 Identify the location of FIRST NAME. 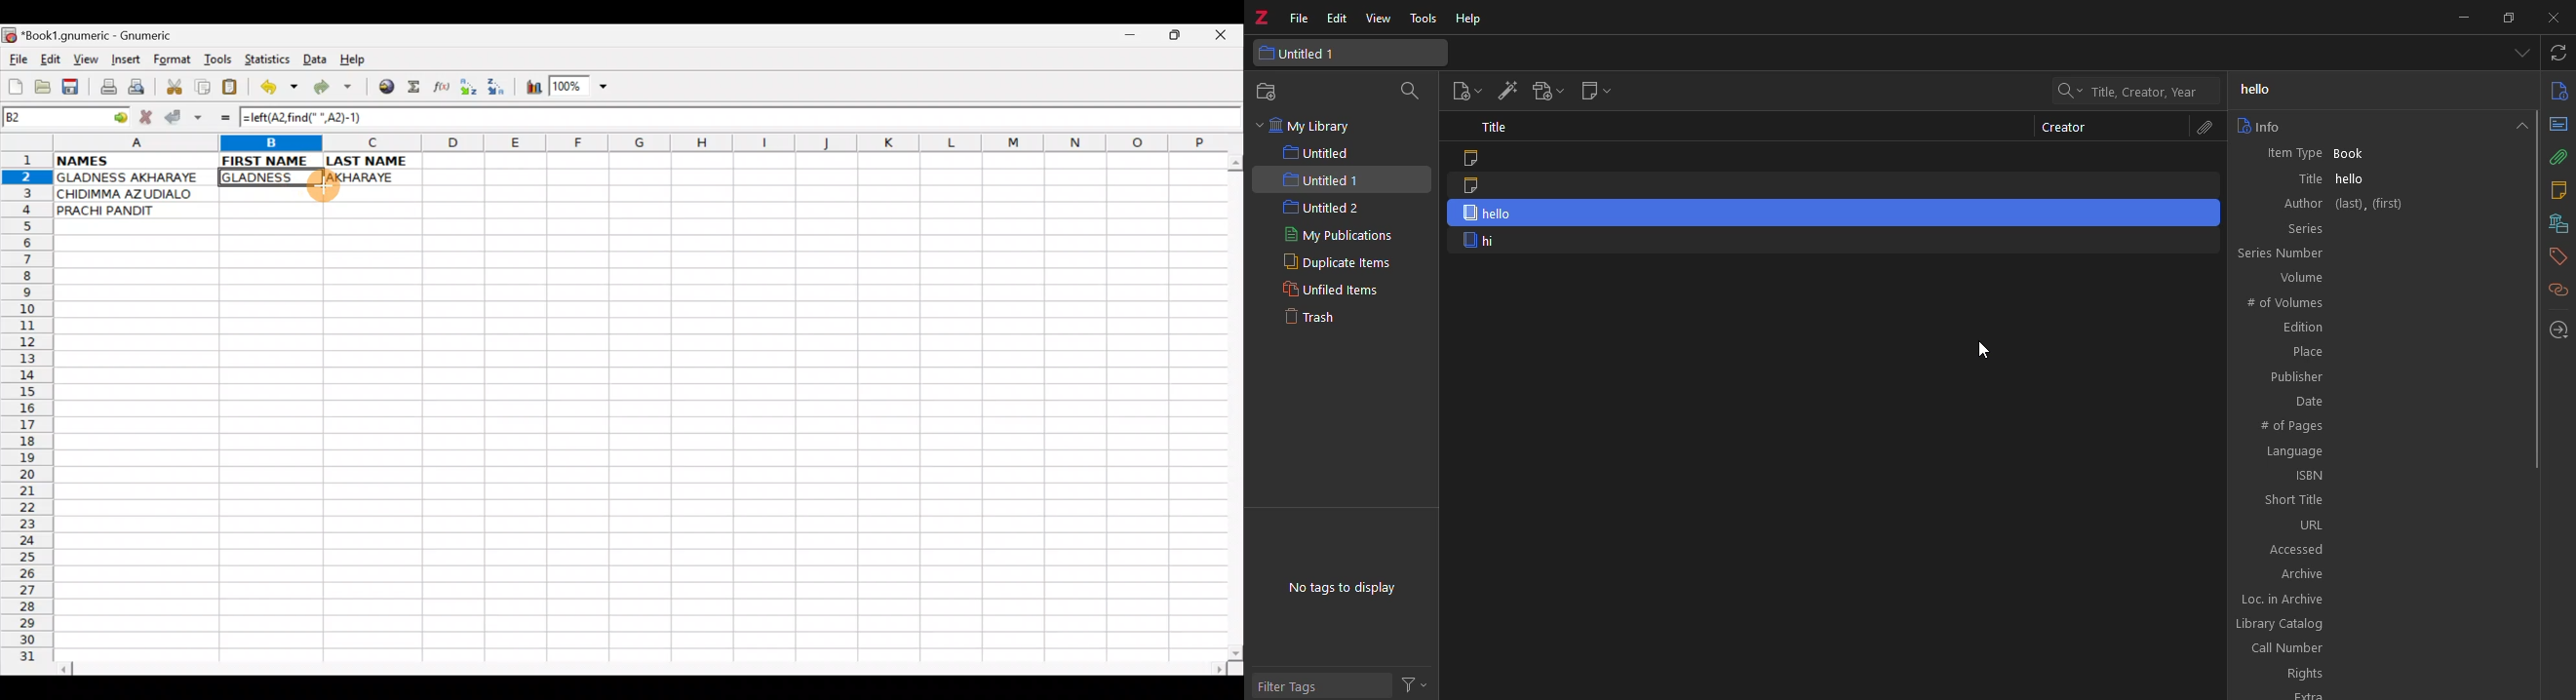
(267, 159).